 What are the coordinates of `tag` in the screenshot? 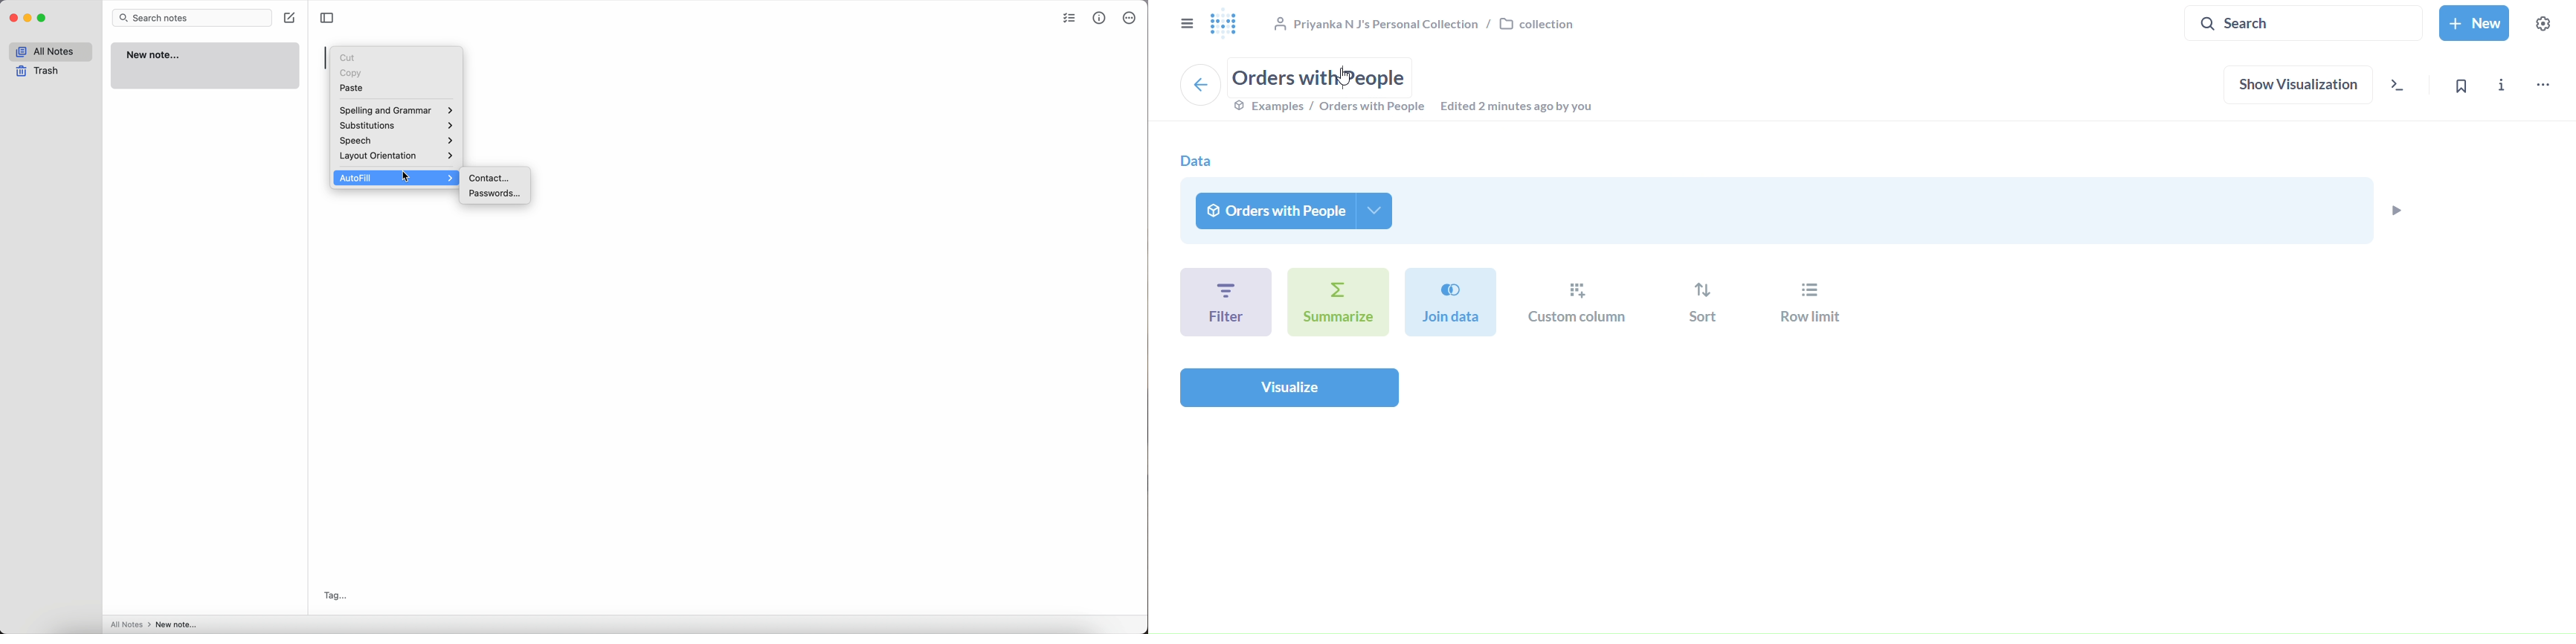 It's located at (338, 594).